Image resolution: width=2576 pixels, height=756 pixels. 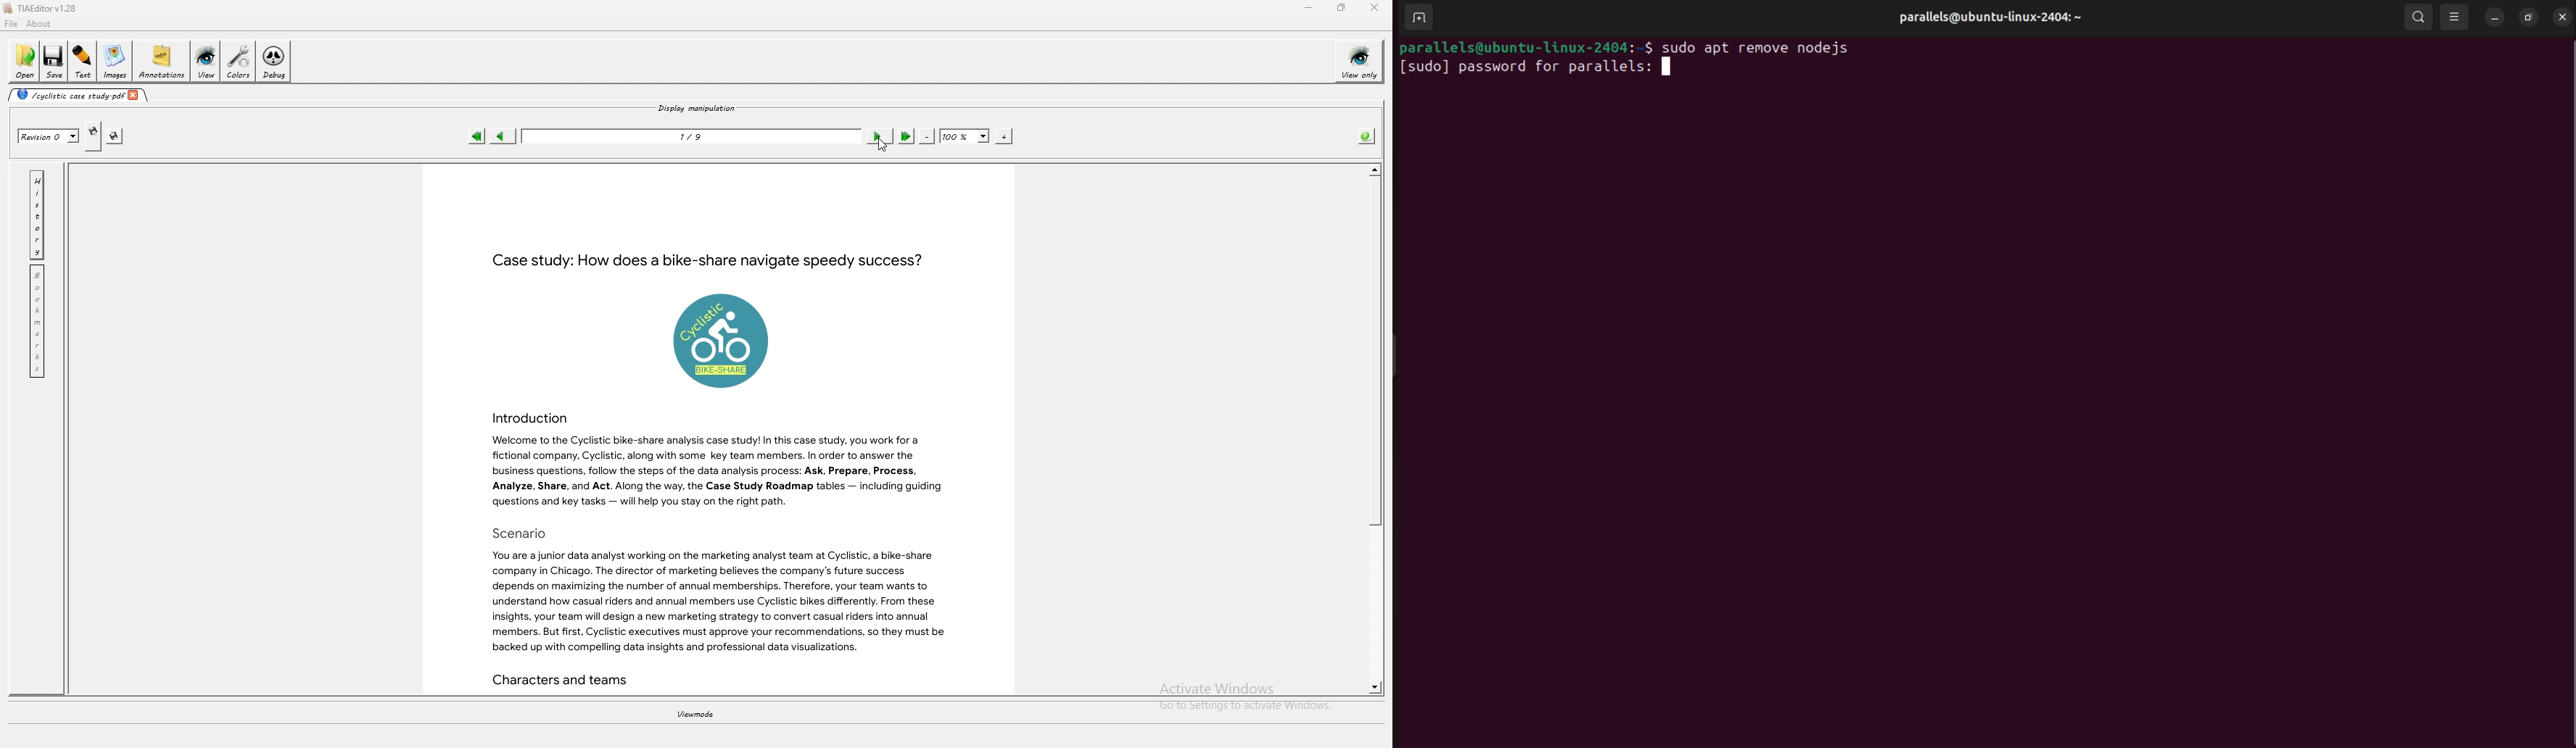 What do you see at coordinates (2561, 16) in the screenshot?
I see `close` at bounding box center [2561, 16].